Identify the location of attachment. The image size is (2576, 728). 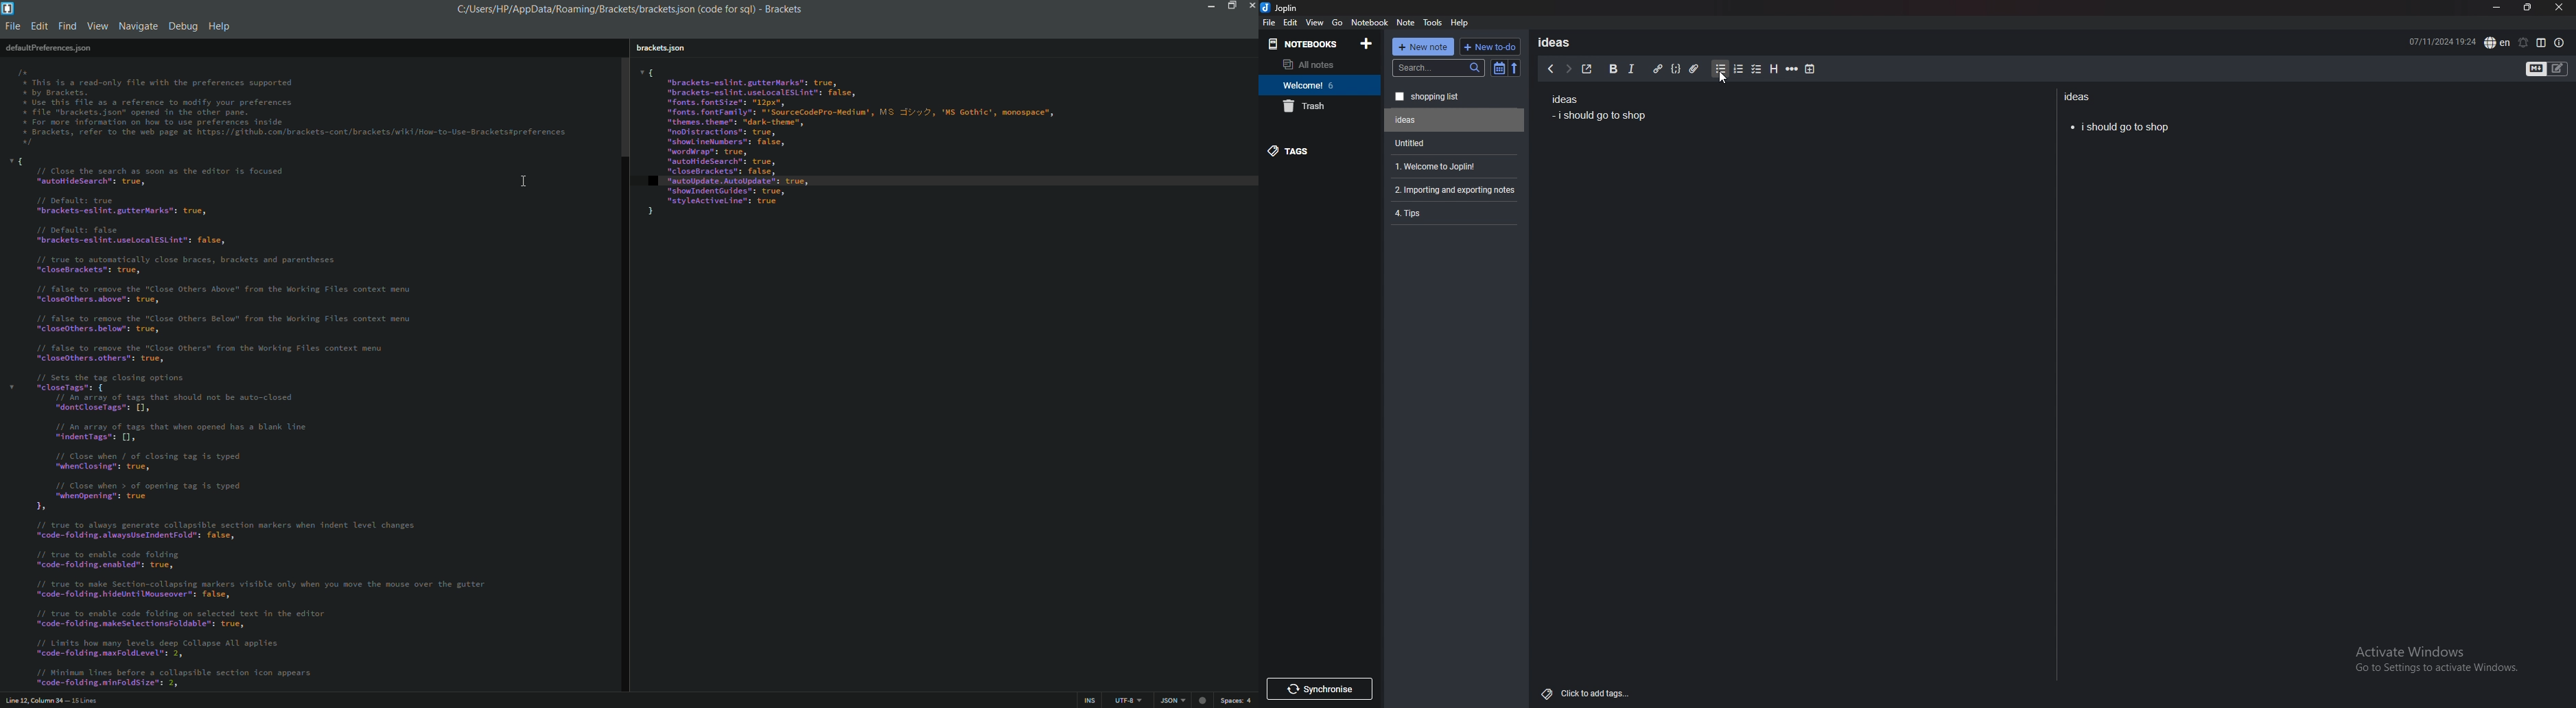
(1694, 69).